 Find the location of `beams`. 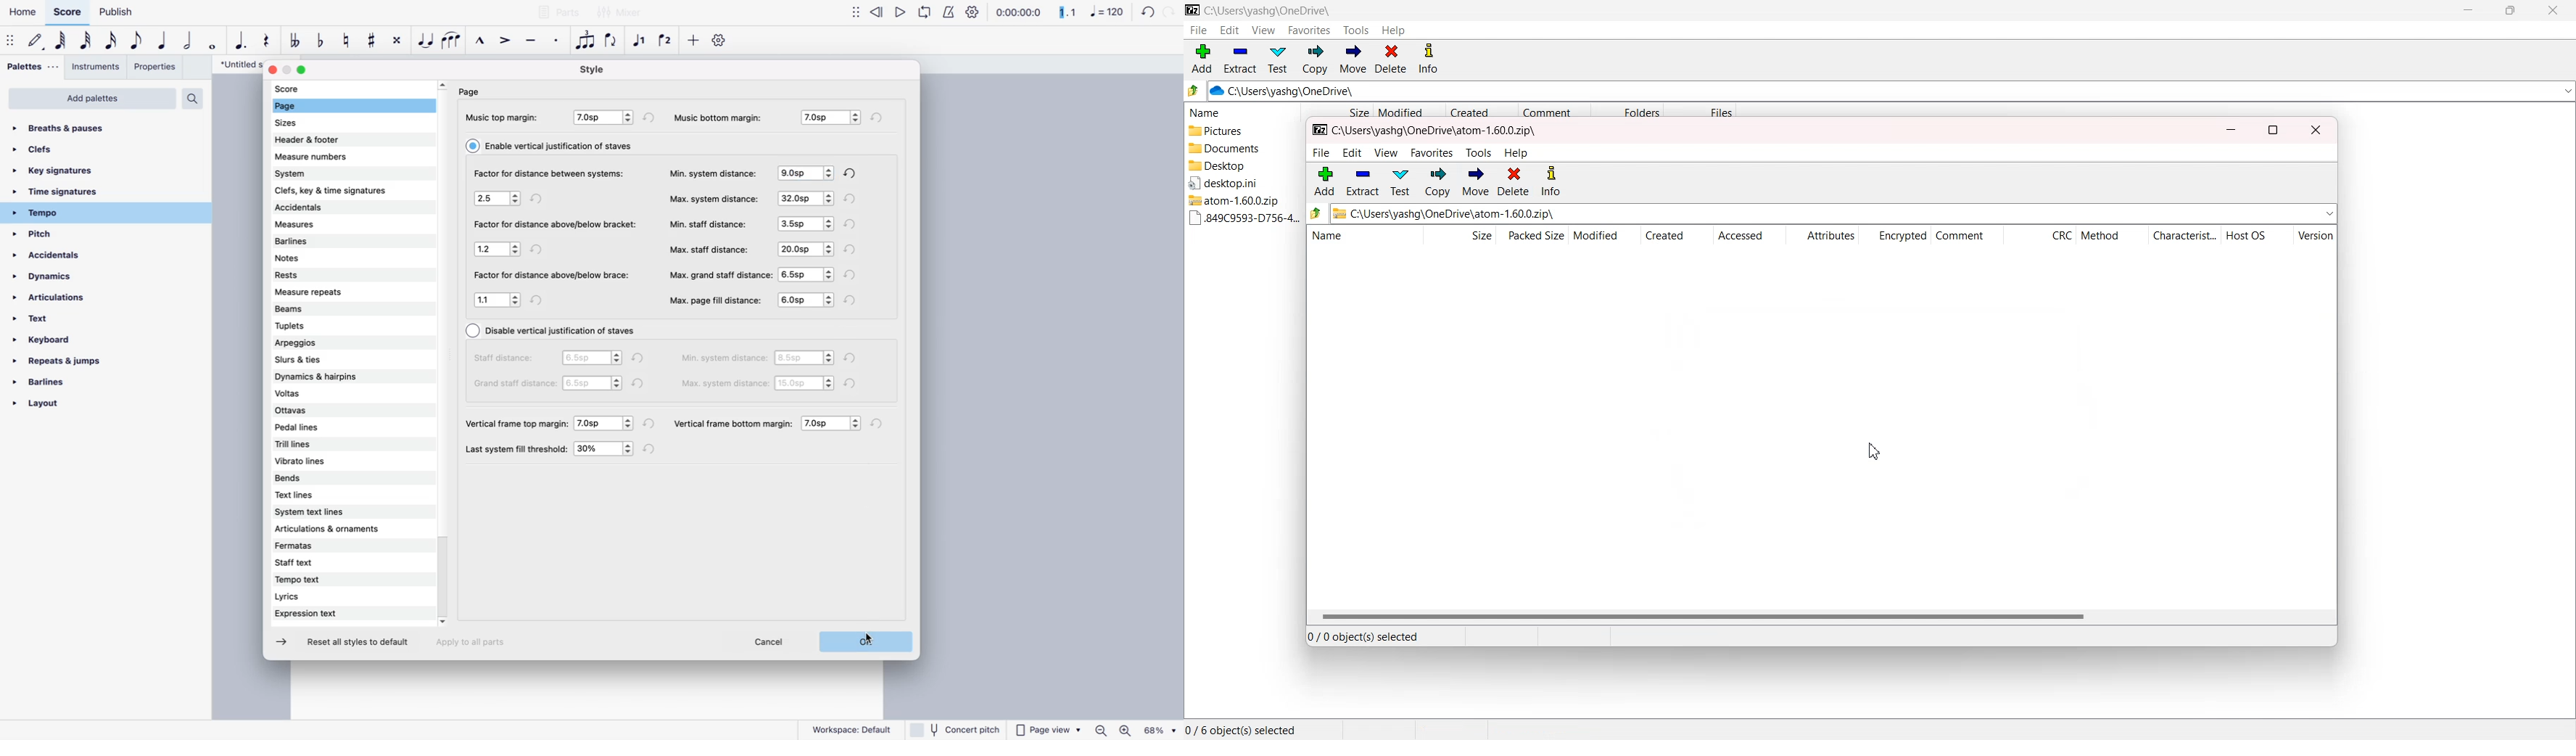

beams is located at coordinates (319, 308).